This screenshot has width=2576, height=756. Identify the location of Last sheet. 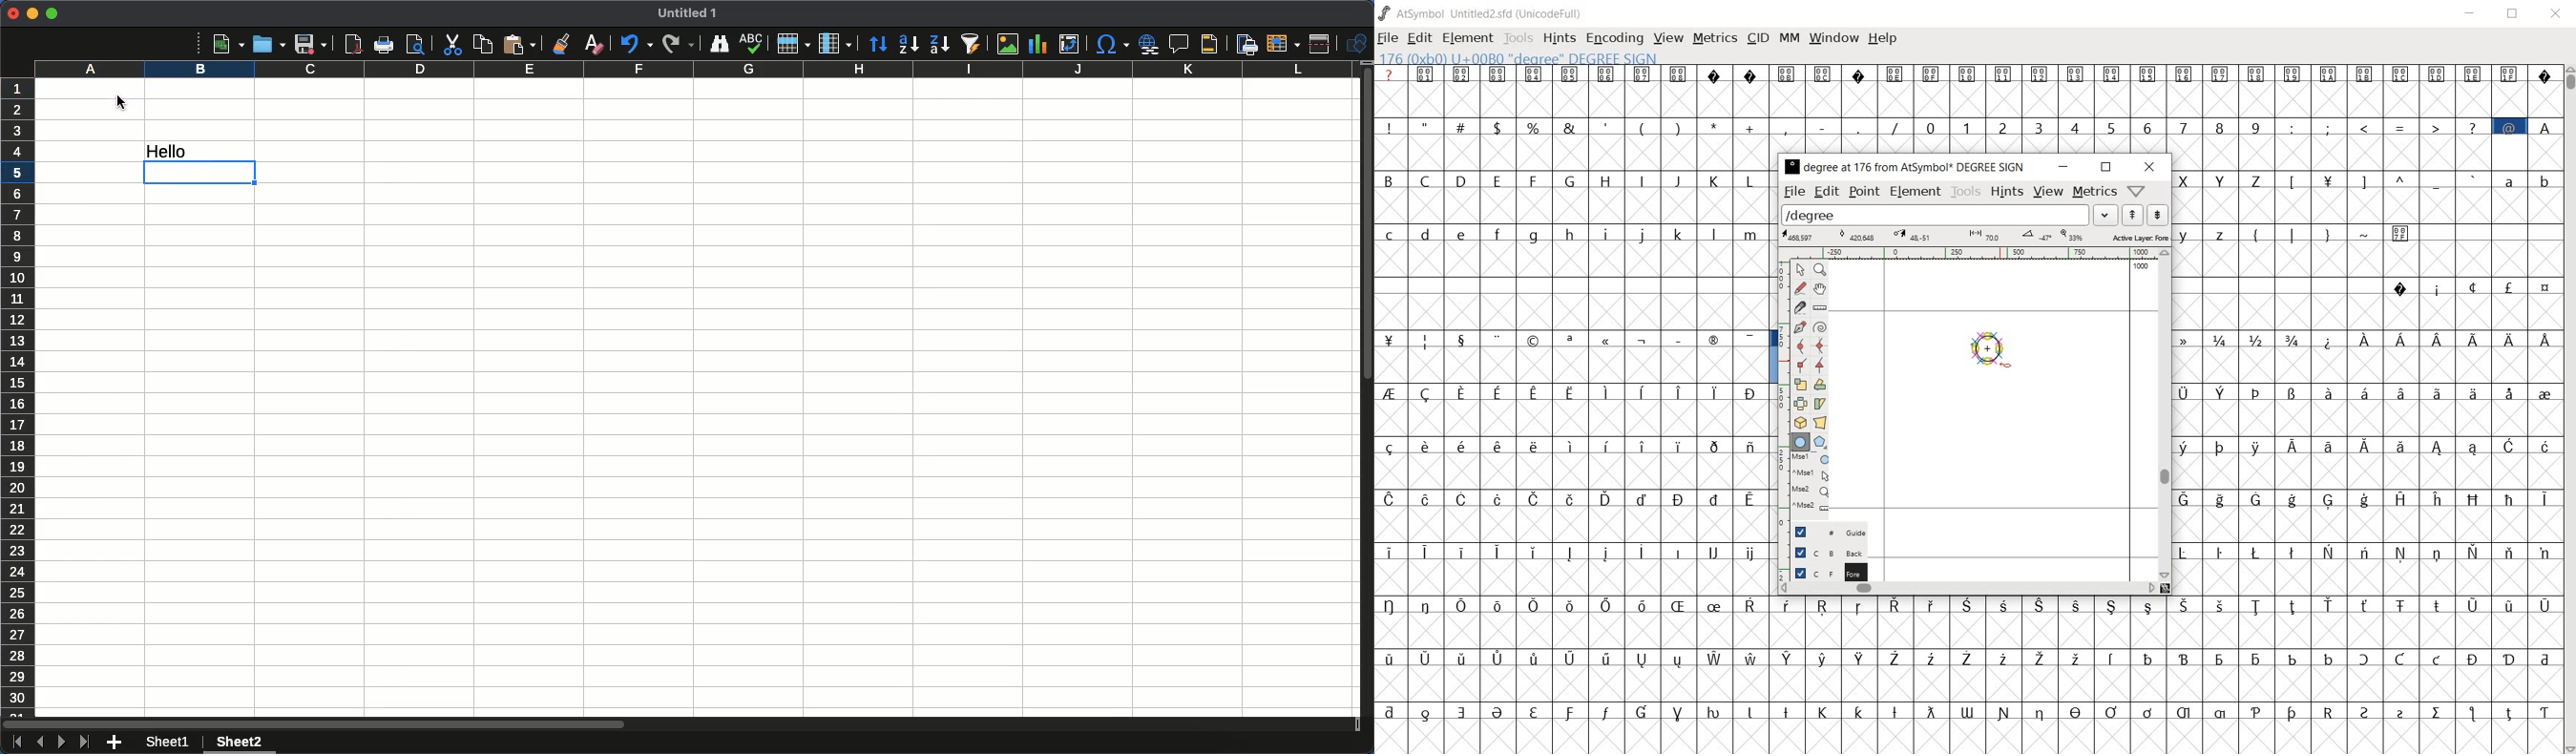
(84, 742).